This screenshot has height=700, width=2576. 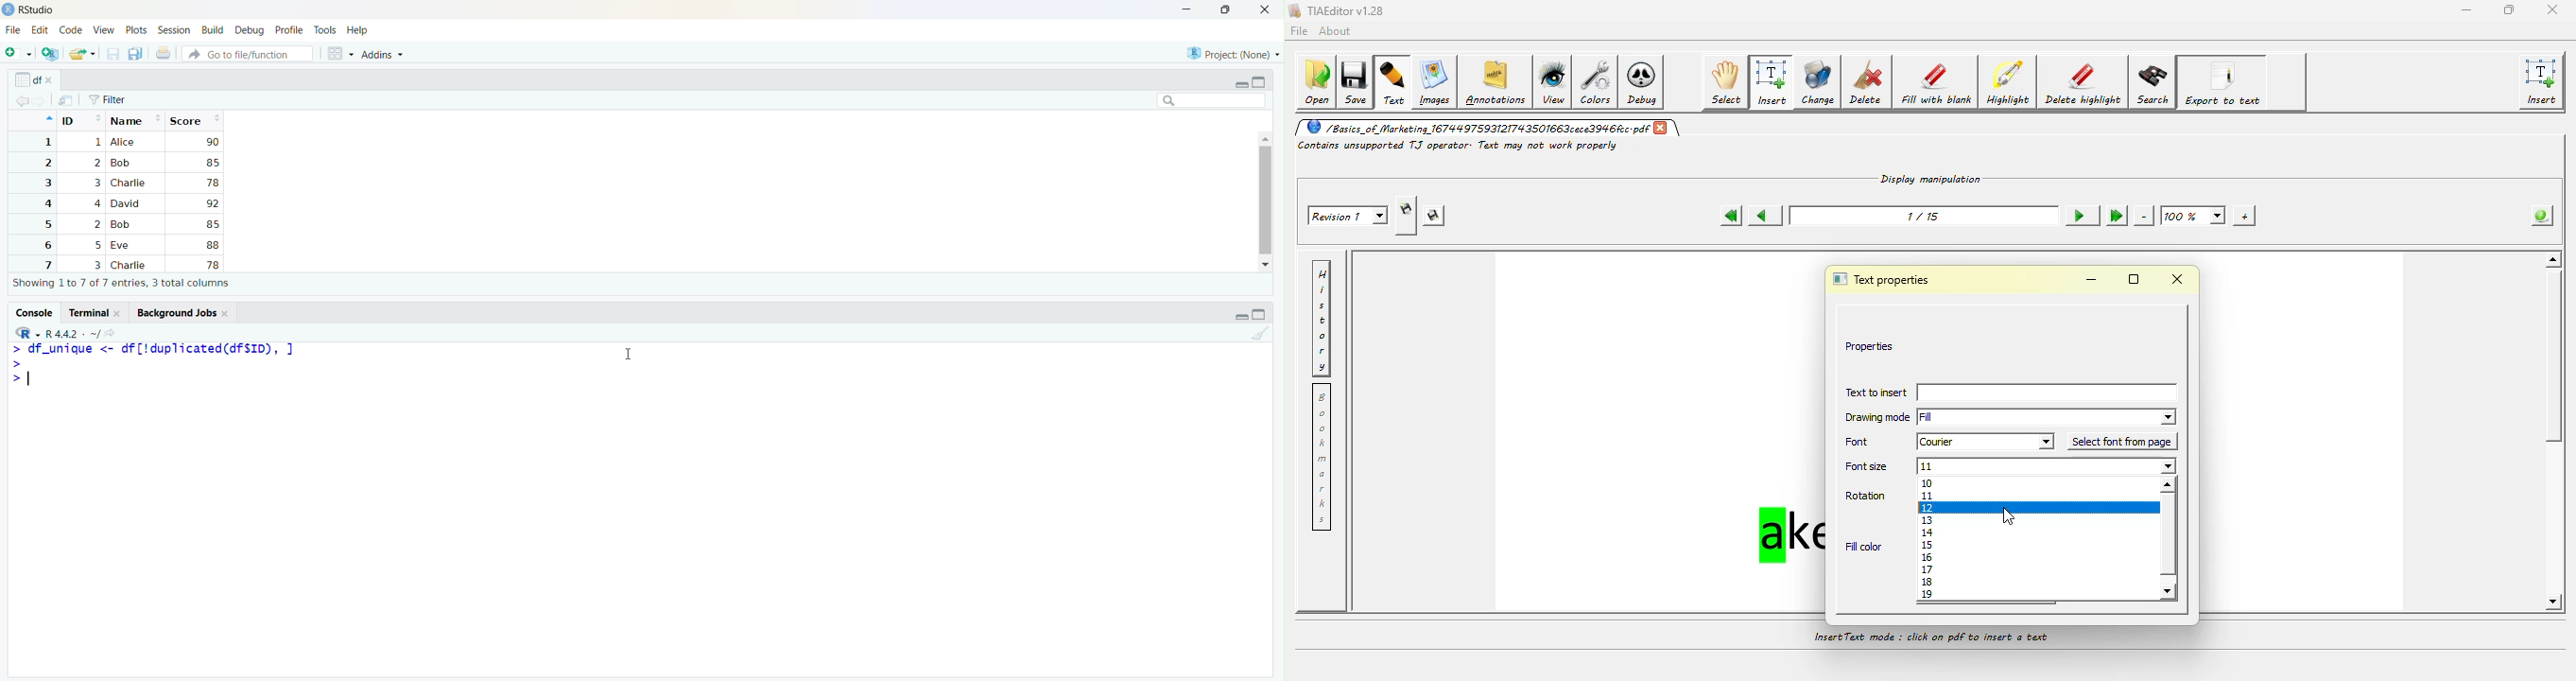 What do you see at coordinates (212, 224) in the screenshot?
I see `85` at bounding box center [212, 224].